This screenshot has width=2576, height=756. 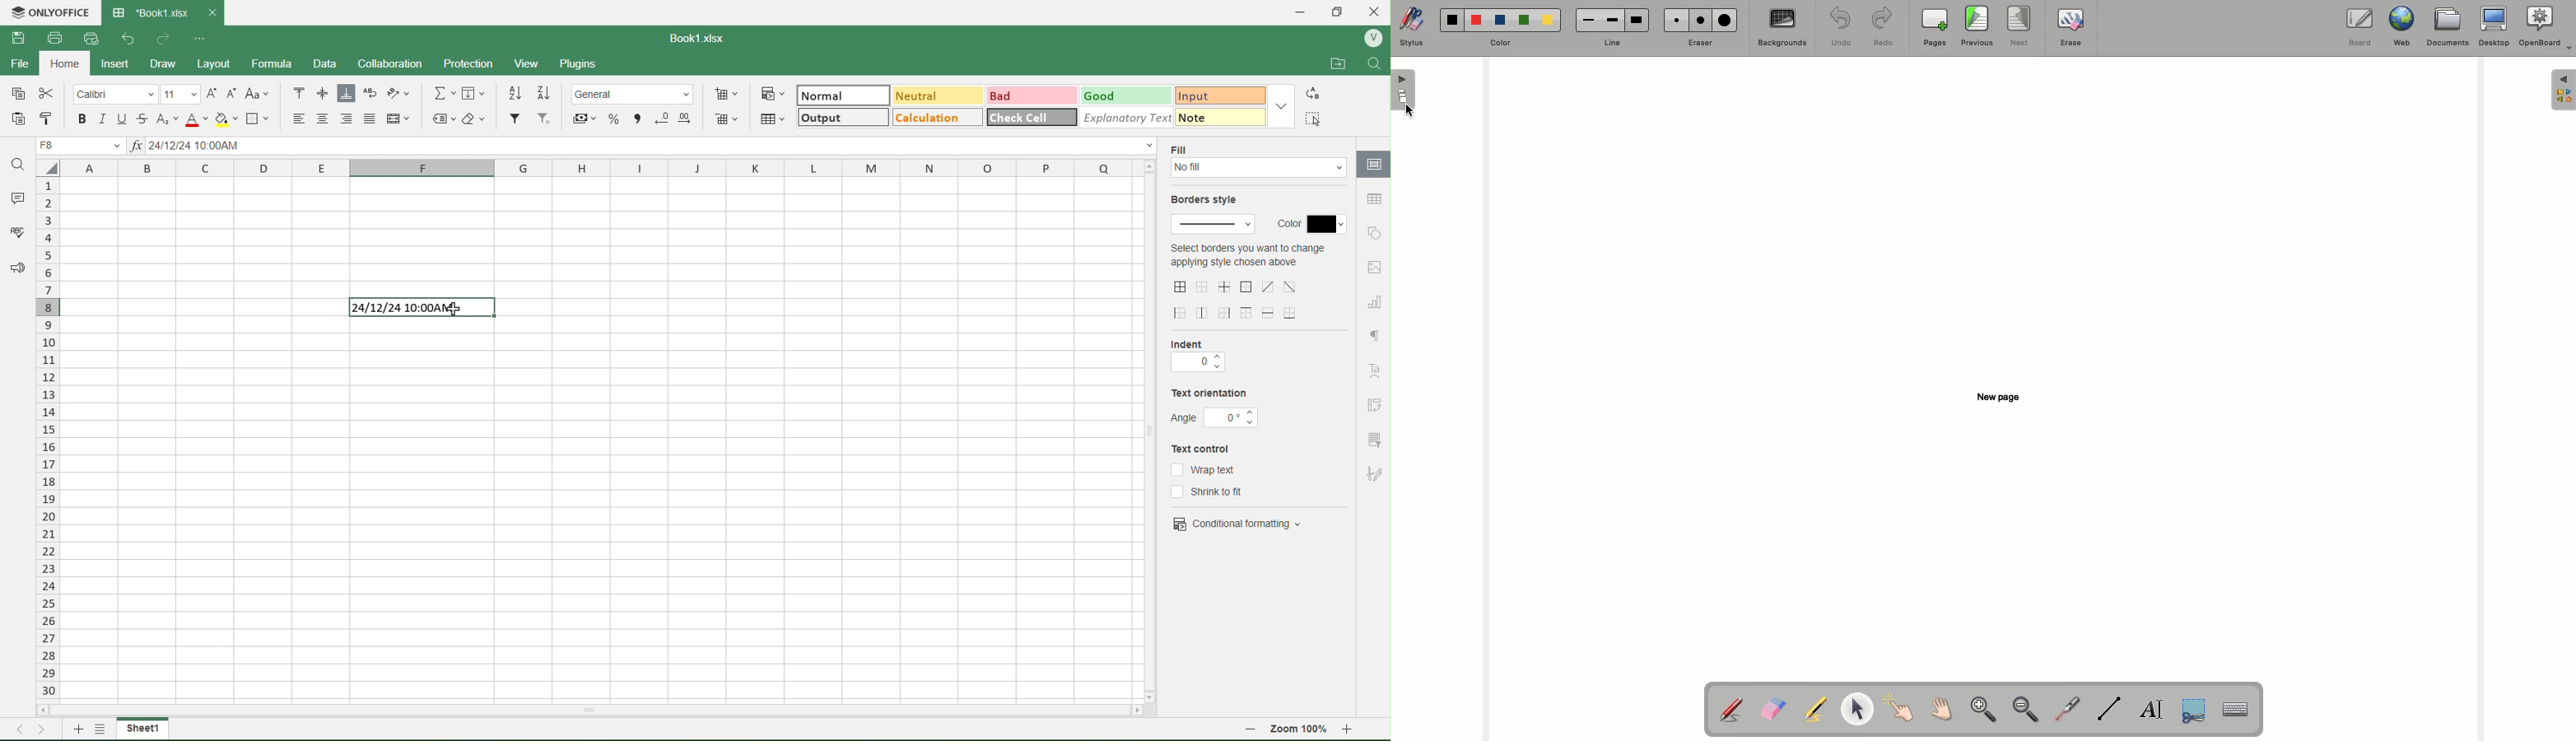 I want to click on Center, so click(x=323, y=119).